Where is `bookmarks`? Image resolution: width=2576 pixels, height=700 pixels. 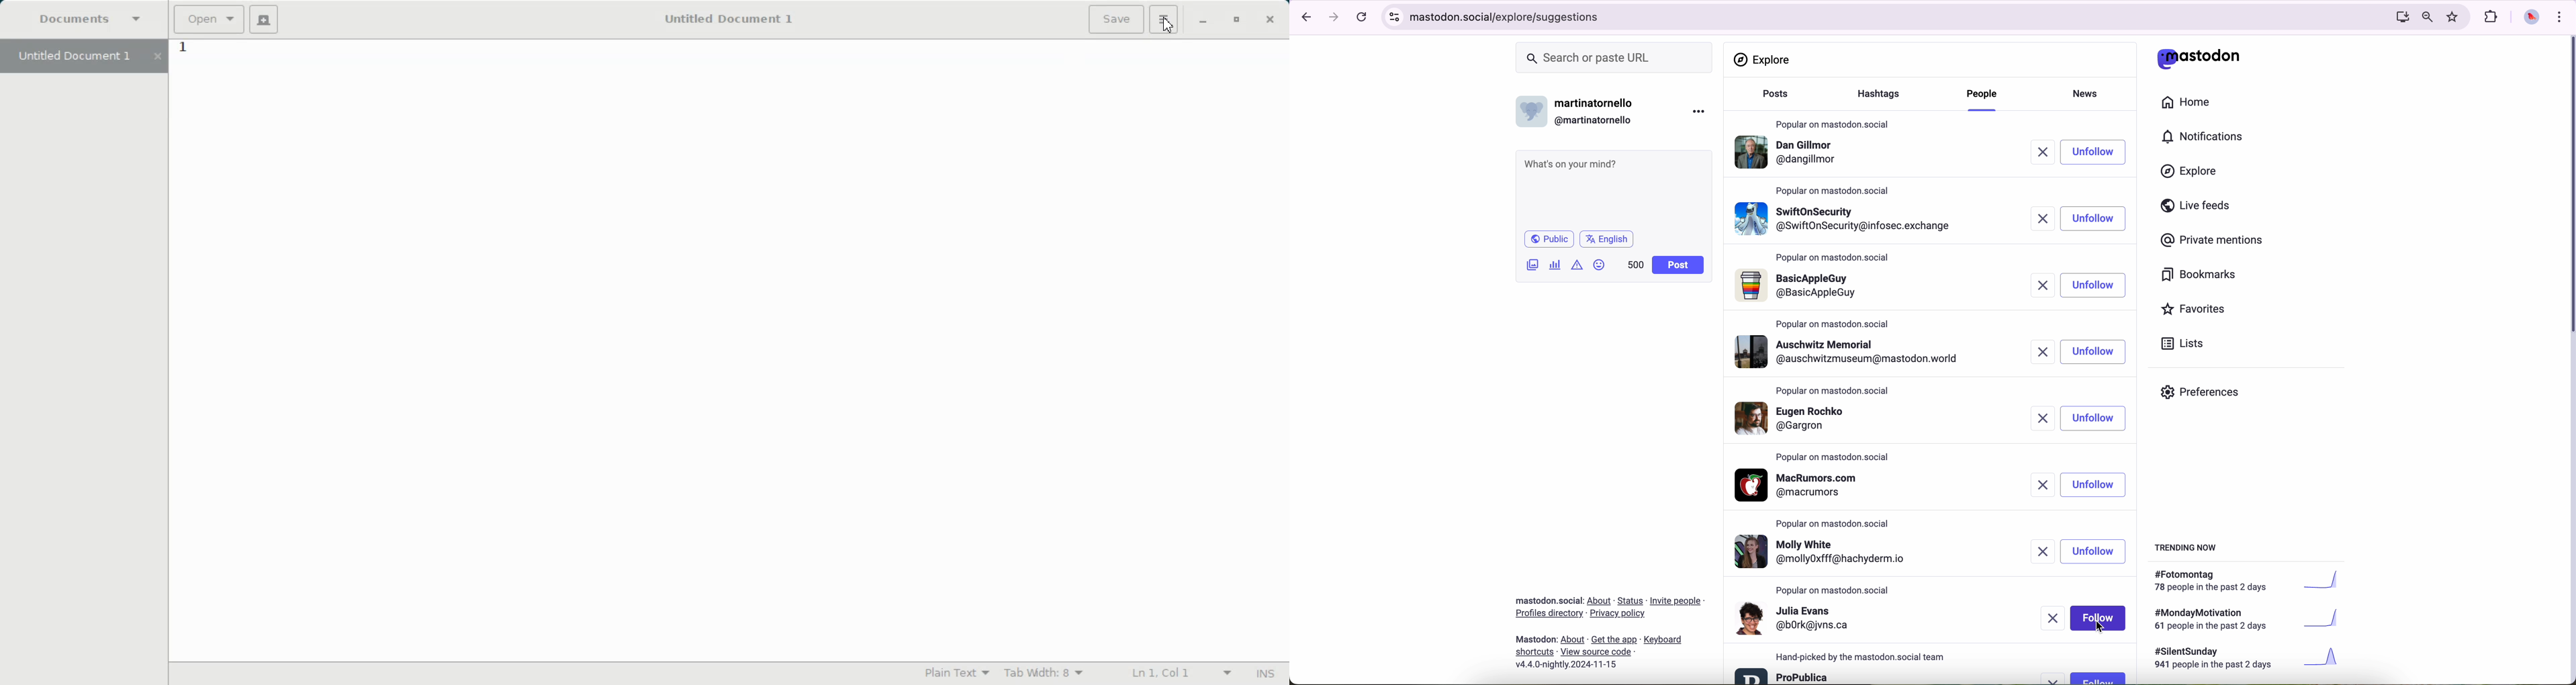 bookmarks is located at coordinates (2199, 277).